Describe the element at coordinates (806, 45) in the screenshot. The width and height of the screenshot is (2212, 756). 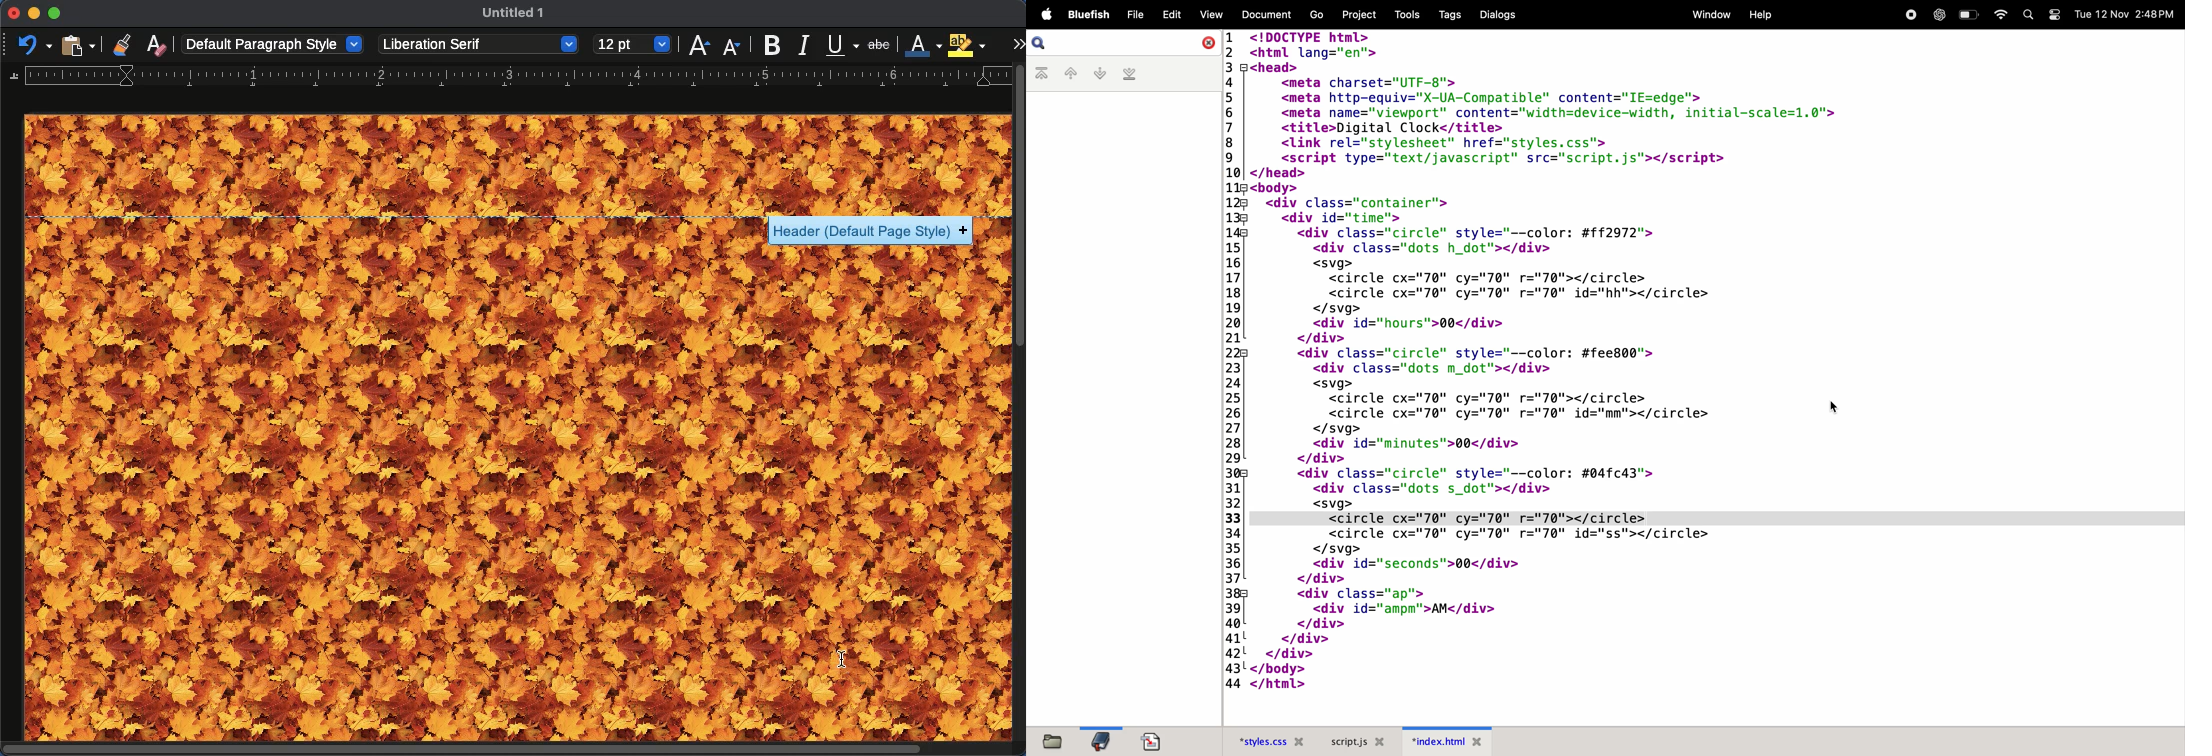
I see `italics` at that location.